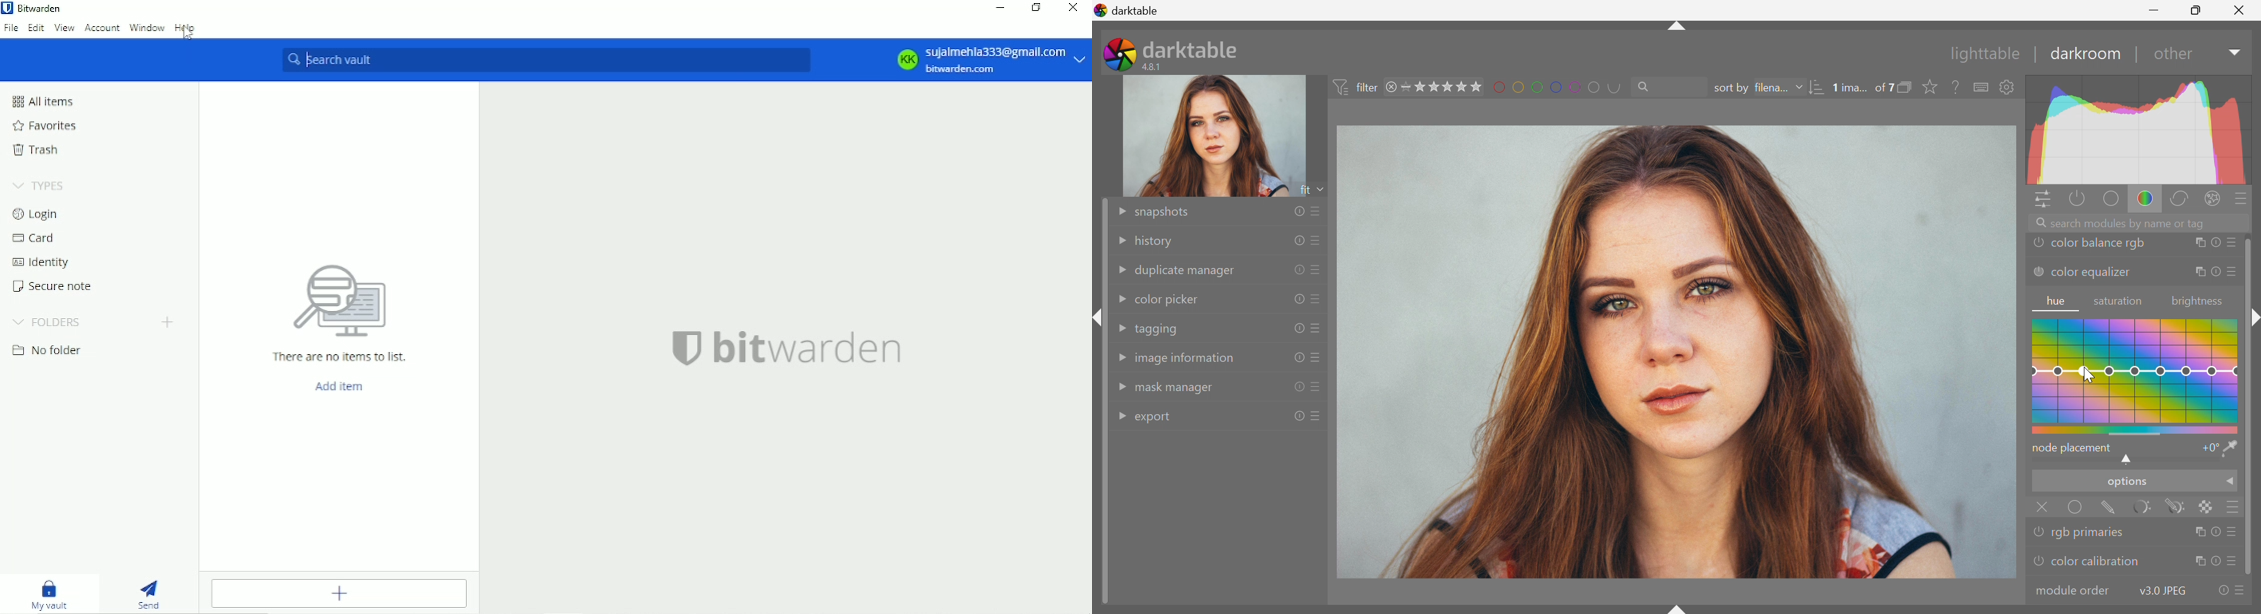 This screenshot has width=2268, height=616. I want to click on brightness, so click(2197, 302).